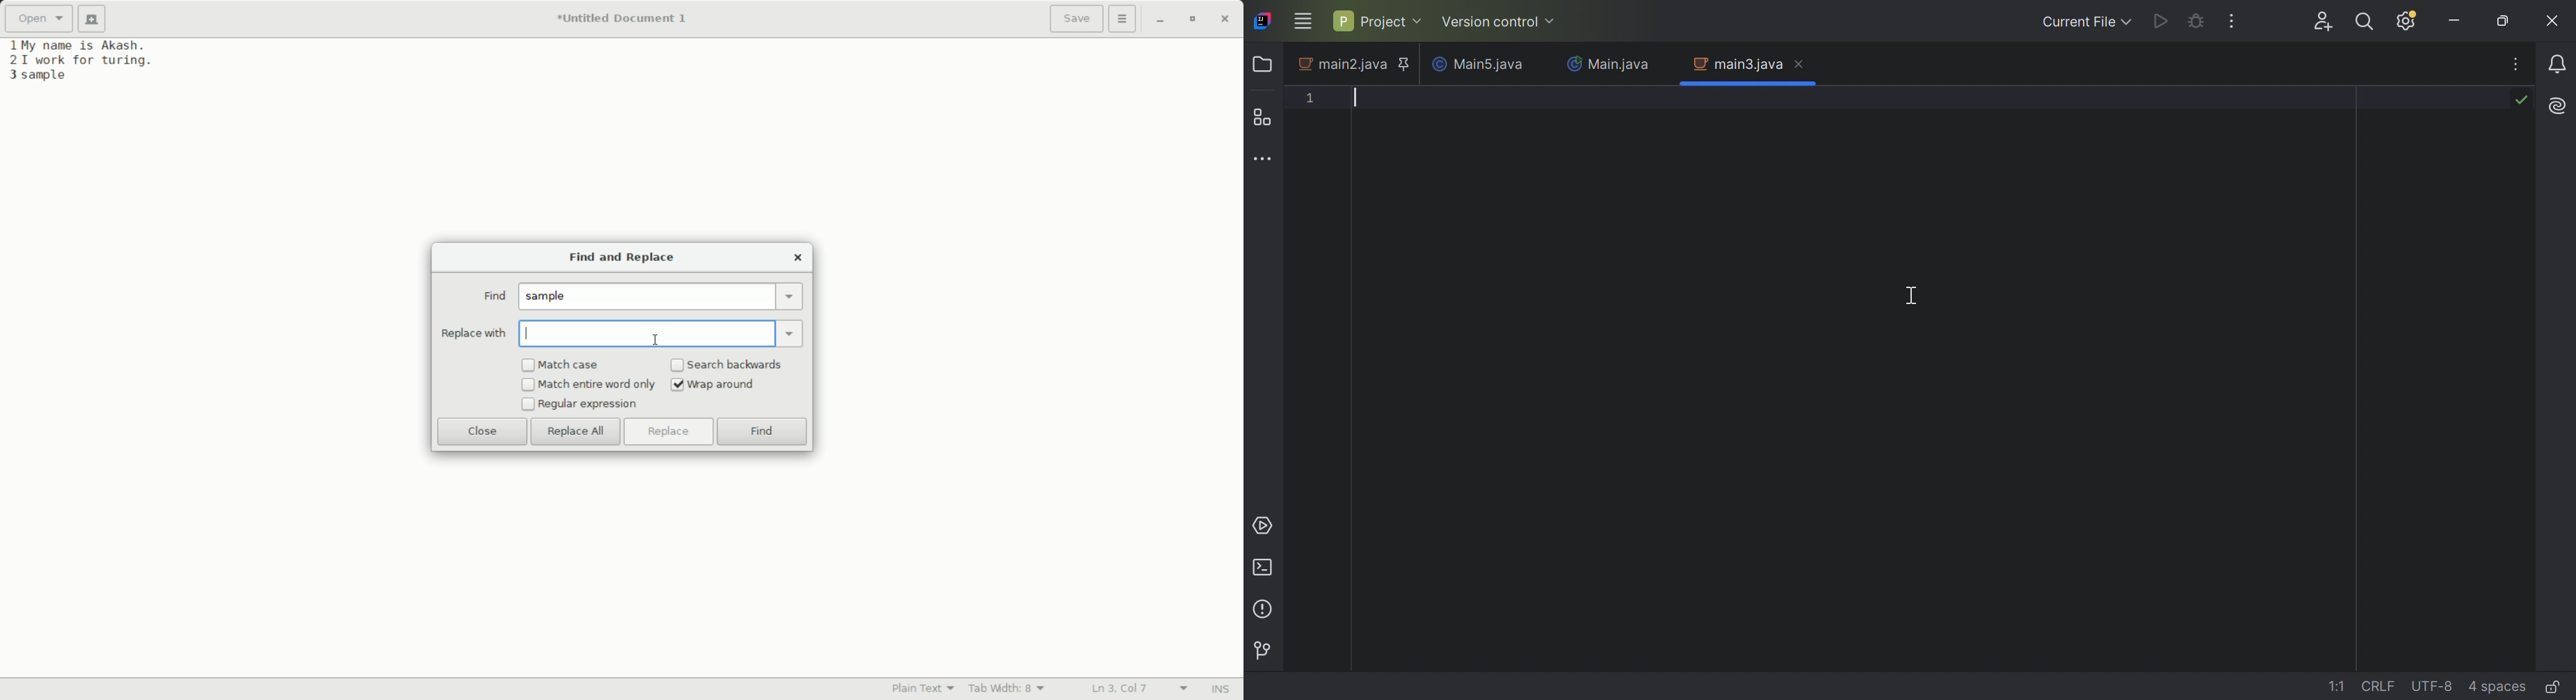 The image size is (2576, 700). What do you see at coordinates (527, 404) in the screenshot?
I see `checkbox` at bounding box center [527, 404].